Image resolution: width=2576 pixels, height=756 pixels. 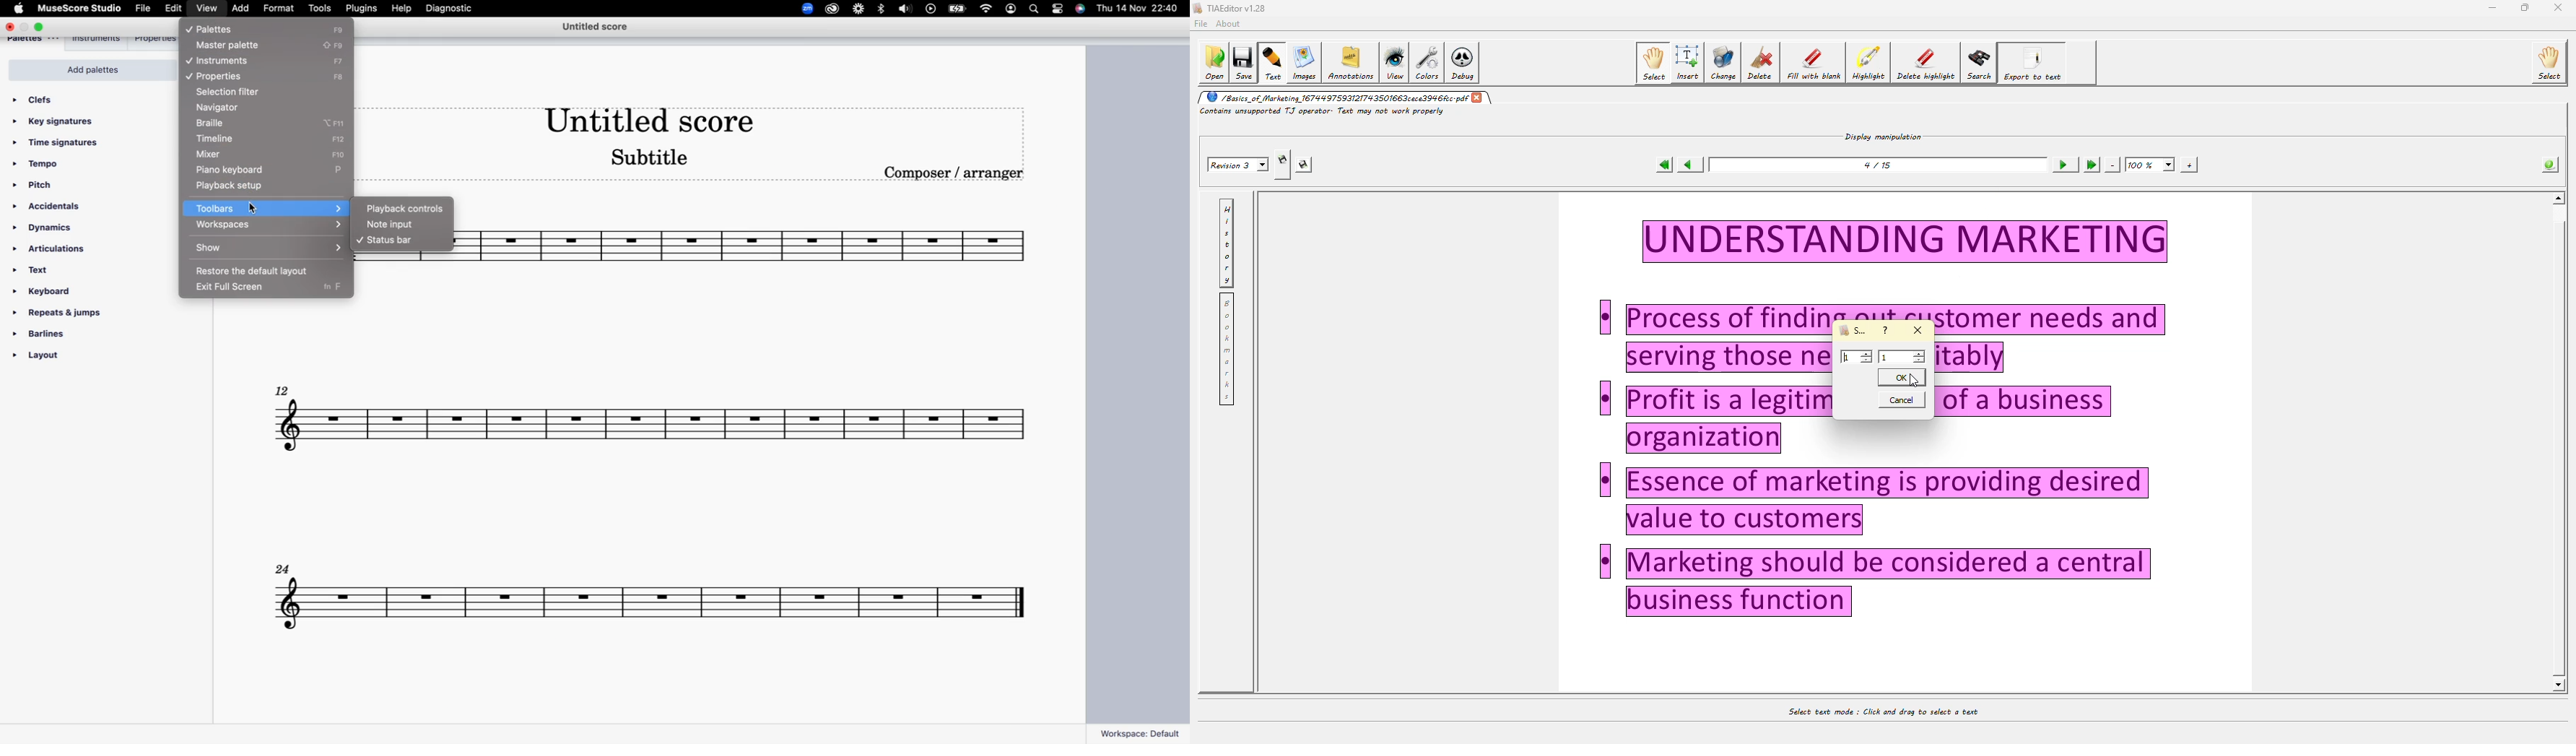 What do you see at coordinates (172, 9) in the screenshot?
I see `edit` at bounding box center [172, 9].